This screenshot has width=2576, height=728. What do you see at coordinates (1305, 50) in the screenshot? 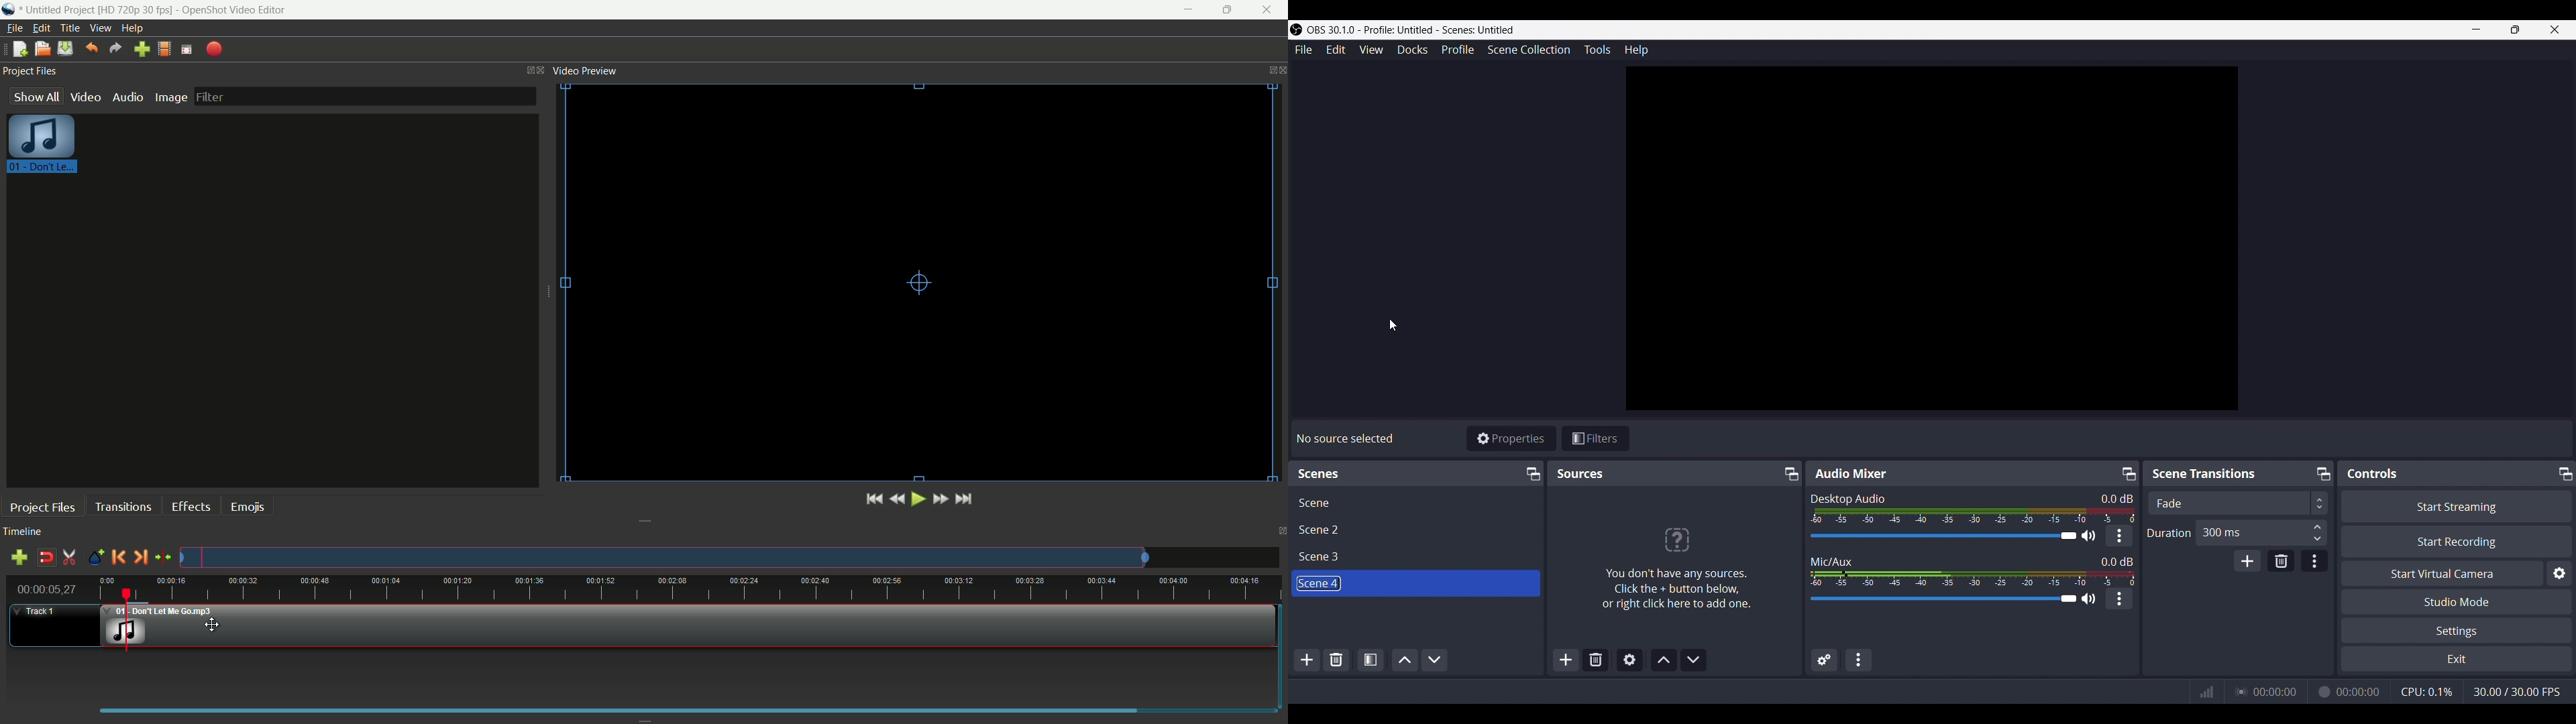
I see `File` at bounding box center [1305, 50].